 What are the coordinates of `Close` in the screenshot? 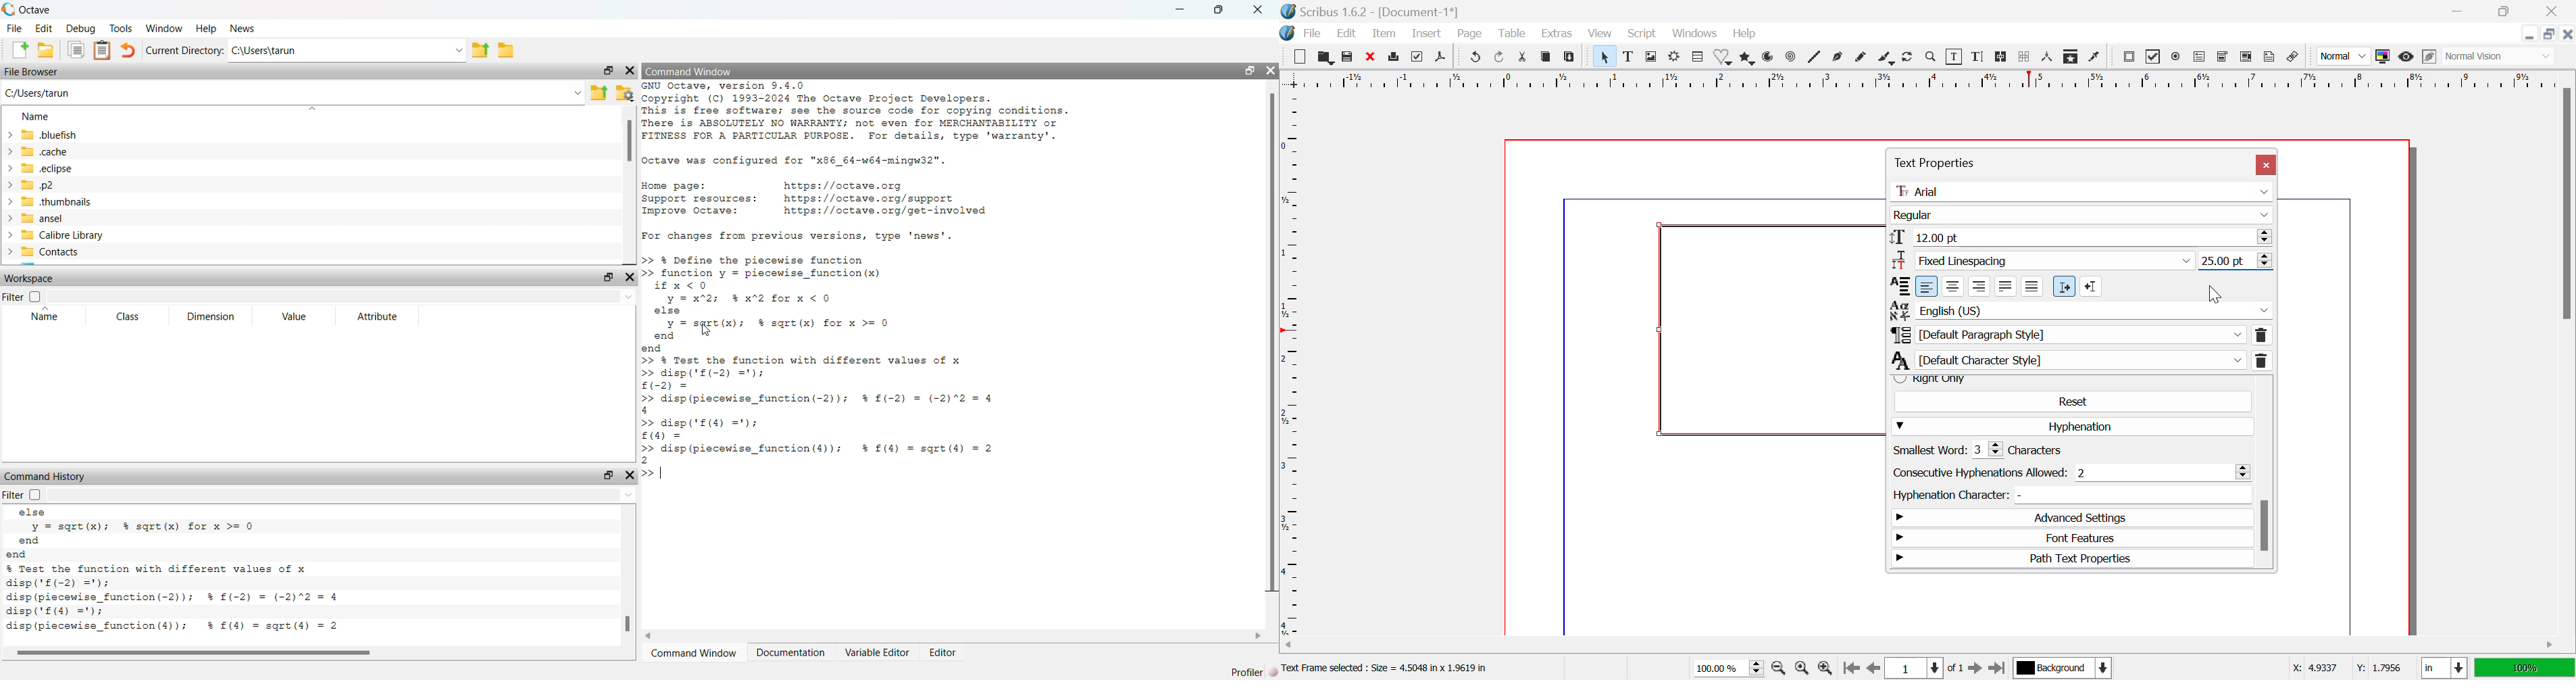 It's located at (2267, 165).